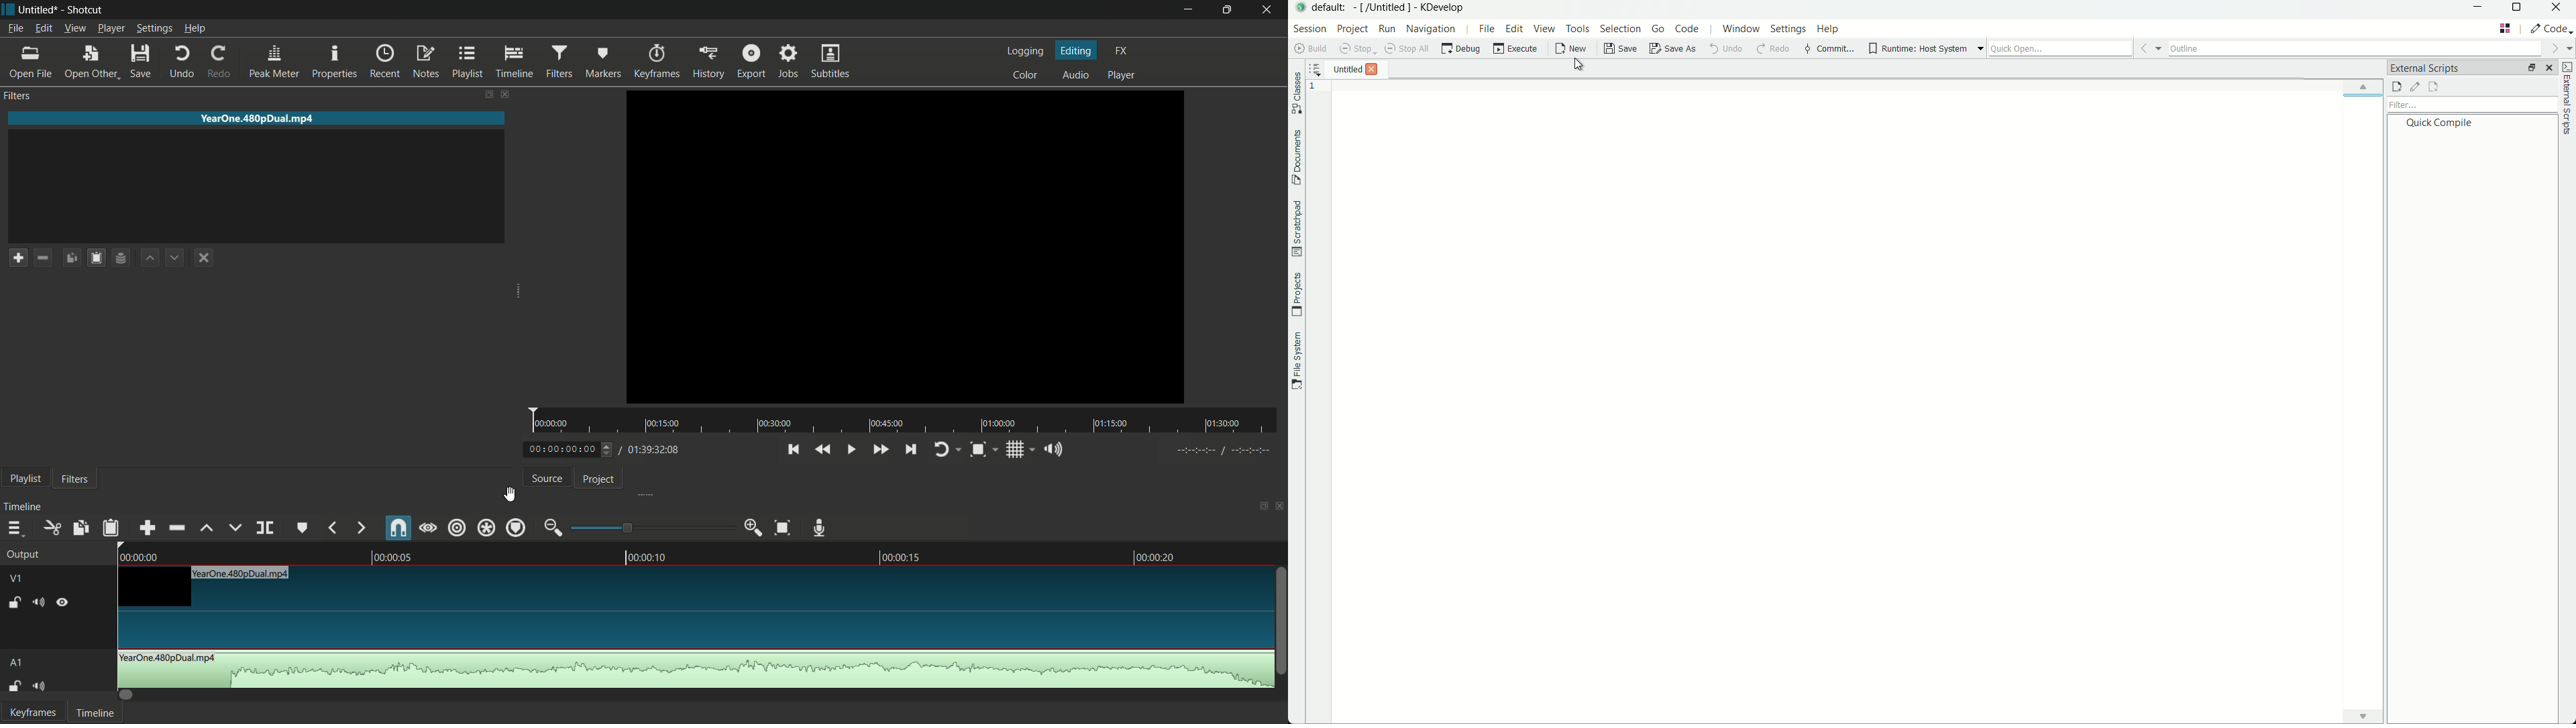 The image size is (2576, 728). Describe the element at coordinates (148, 258) in the screenshot. I see `move filter up` at that location.